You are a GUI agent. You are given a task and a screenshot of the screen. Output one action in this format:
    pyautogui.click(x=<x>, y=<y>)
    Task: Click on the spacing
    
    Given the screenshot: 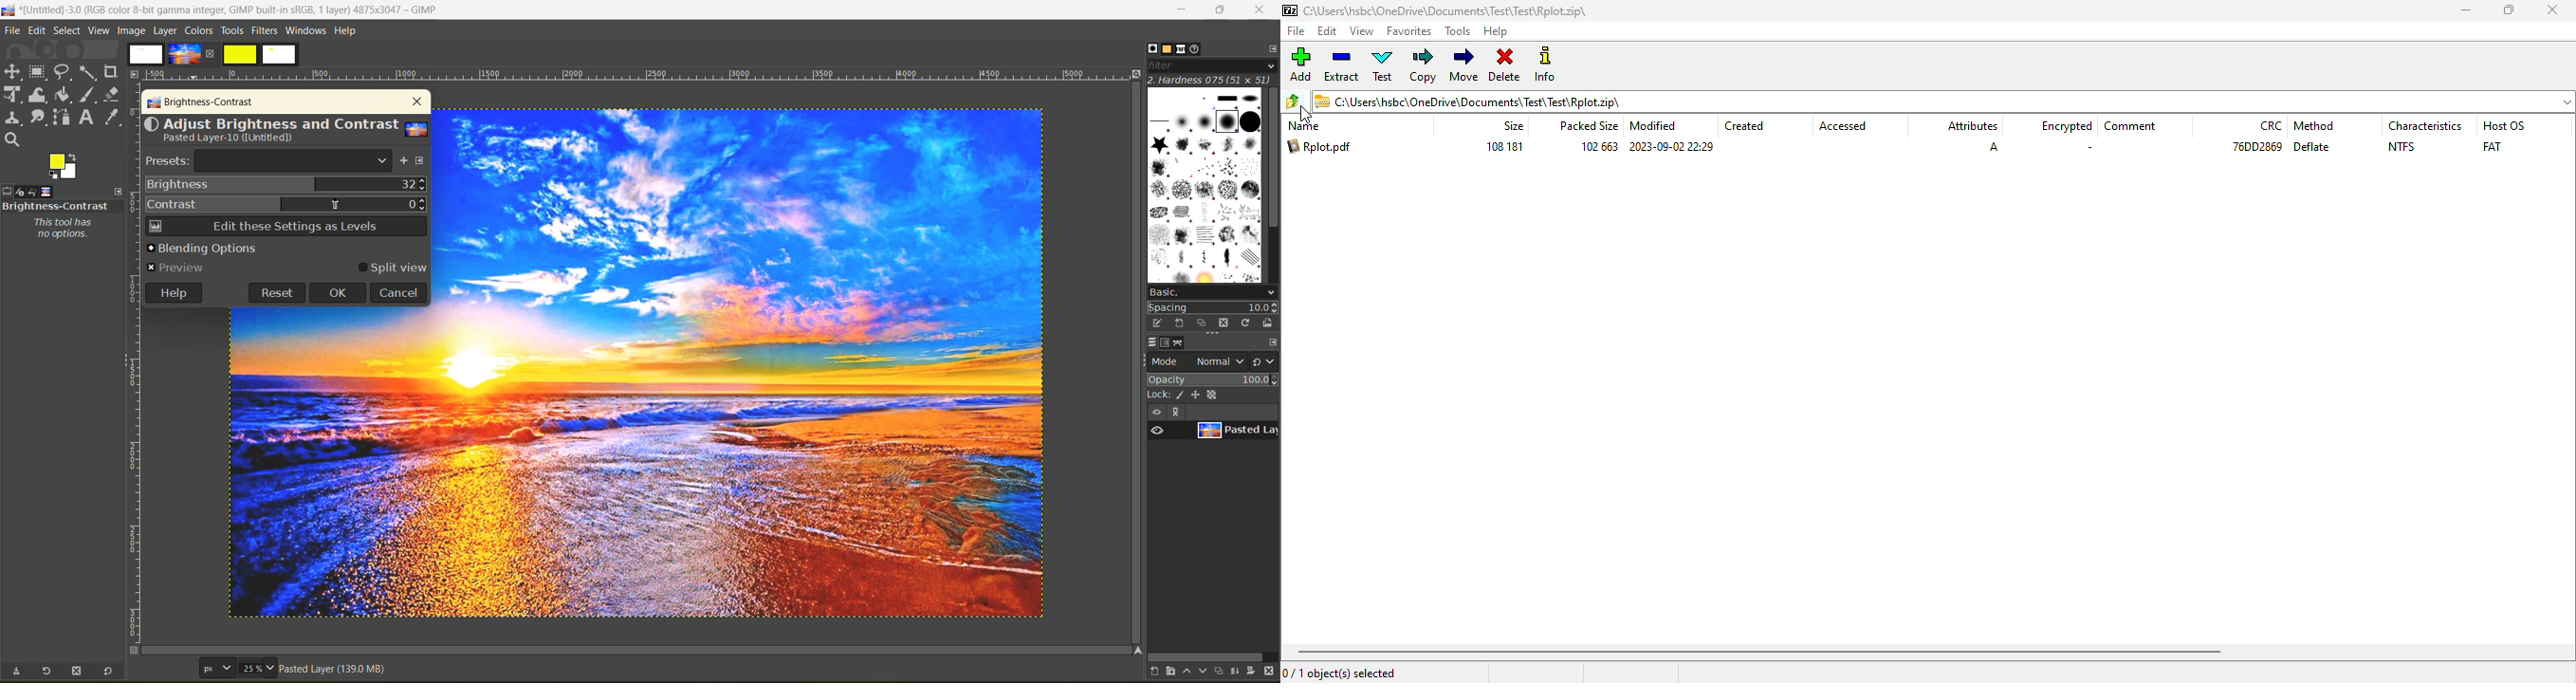 What is the action you would take?
    pyautogui.click(x=1214, y=308)
    